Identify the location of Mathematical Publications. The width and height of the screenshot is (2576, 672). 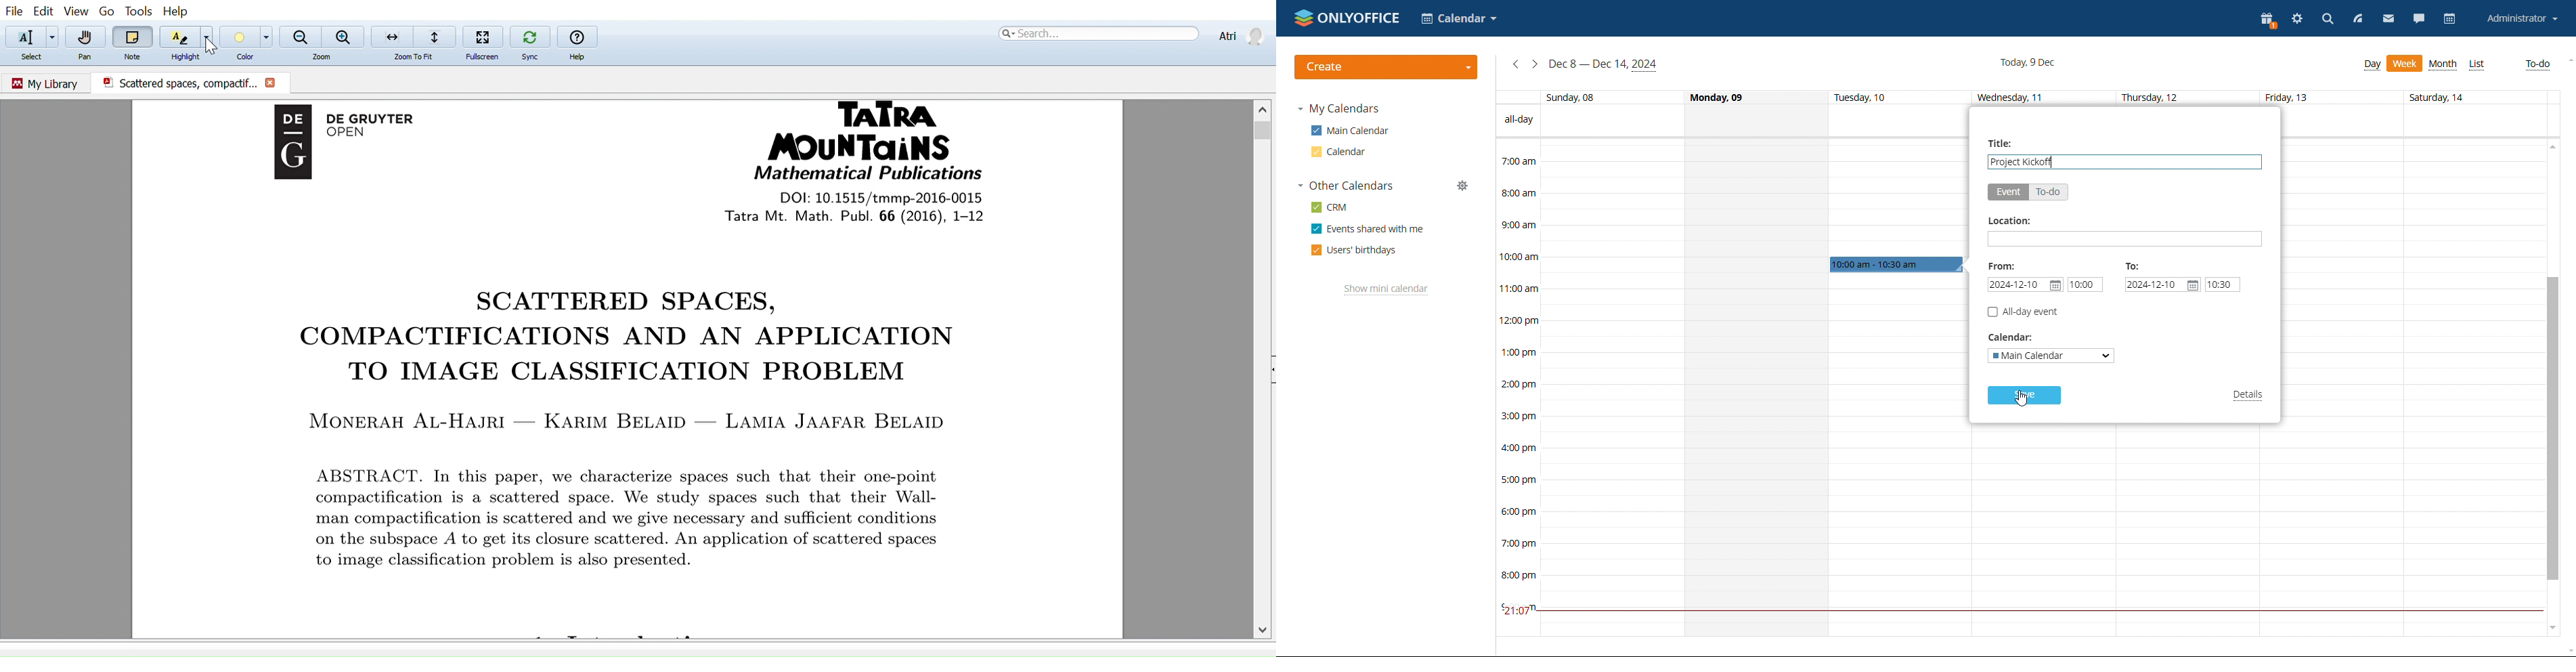
(867, 174).